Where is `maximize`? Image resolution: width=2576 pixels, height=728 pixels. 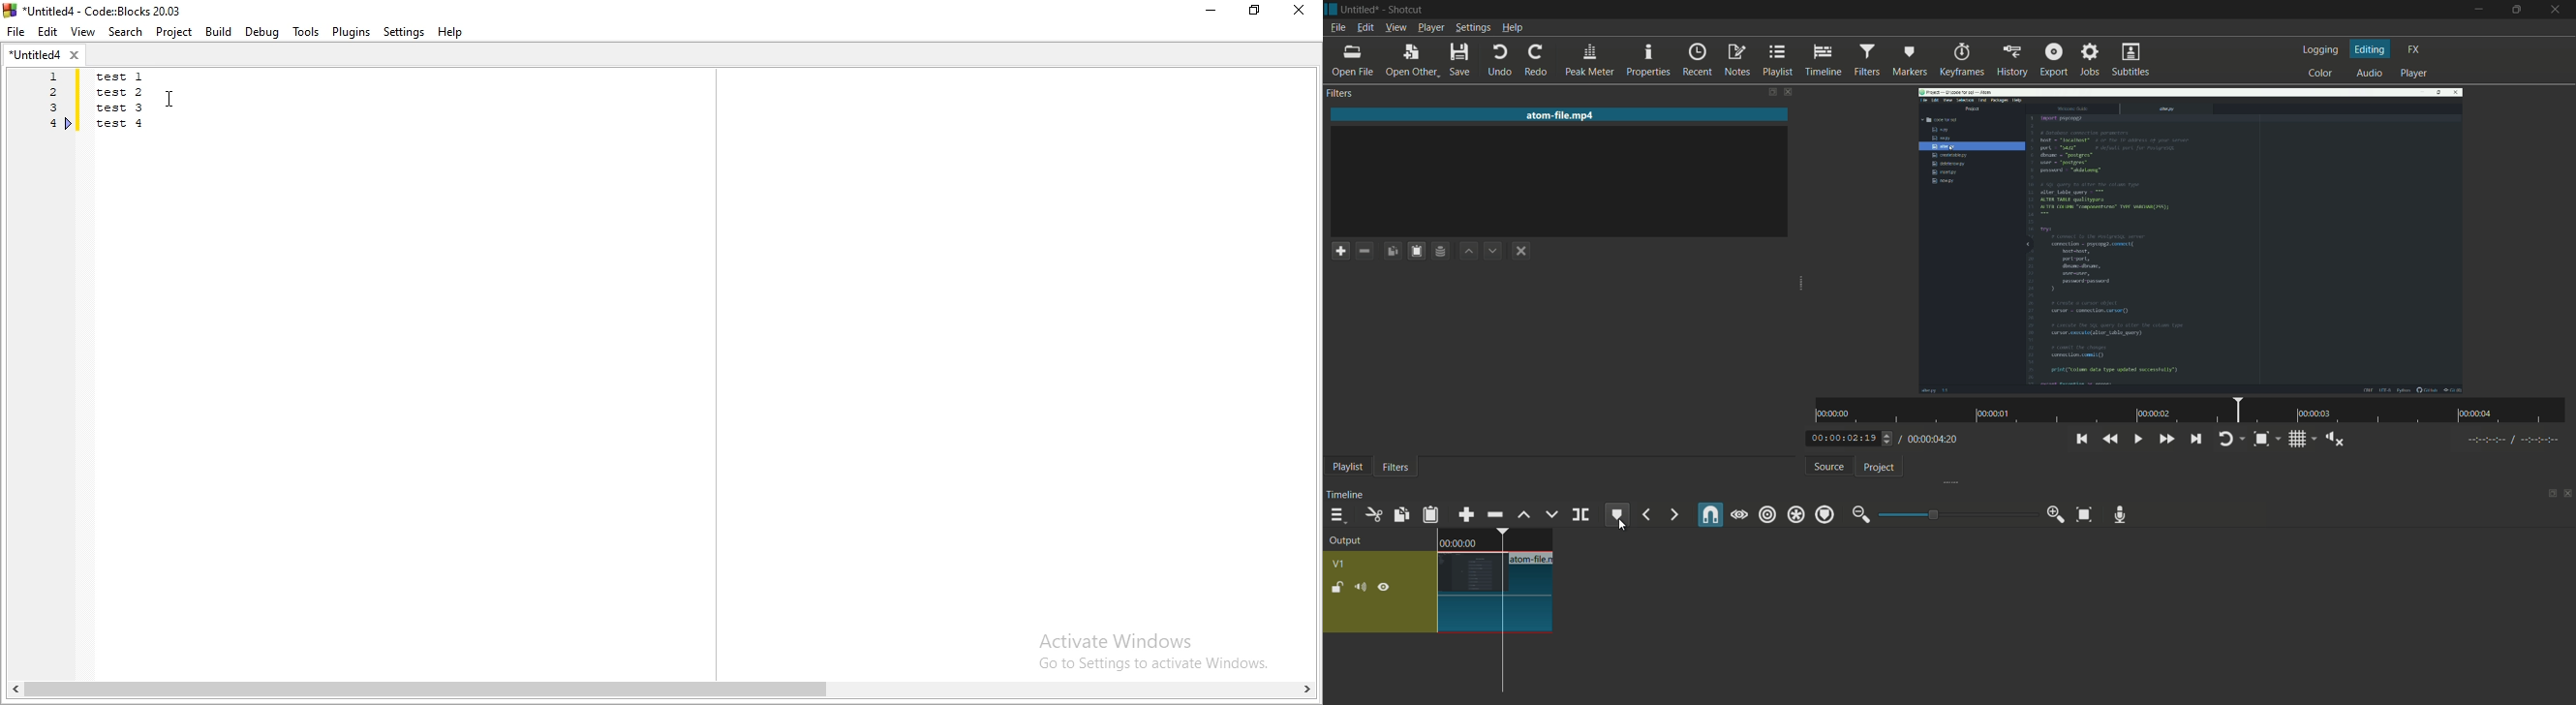 maximize is located at coordinates (2515, 10).